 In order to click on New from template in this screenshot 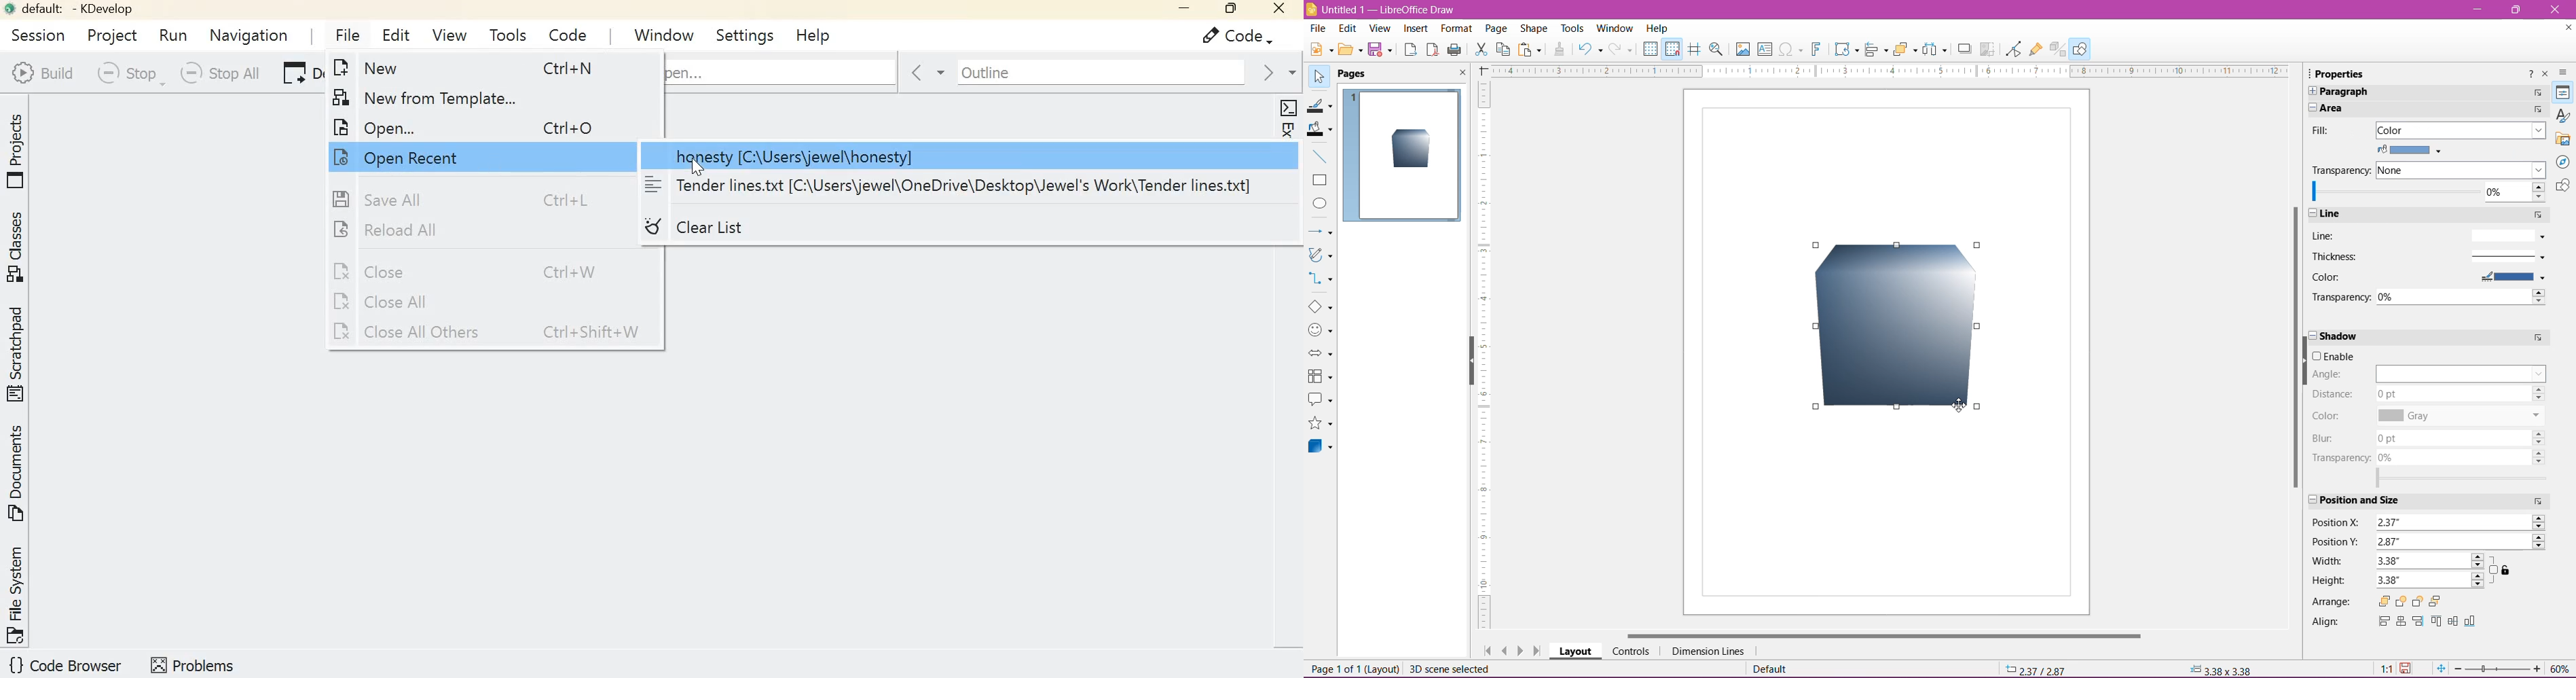, I will do `click(470, 96)`.